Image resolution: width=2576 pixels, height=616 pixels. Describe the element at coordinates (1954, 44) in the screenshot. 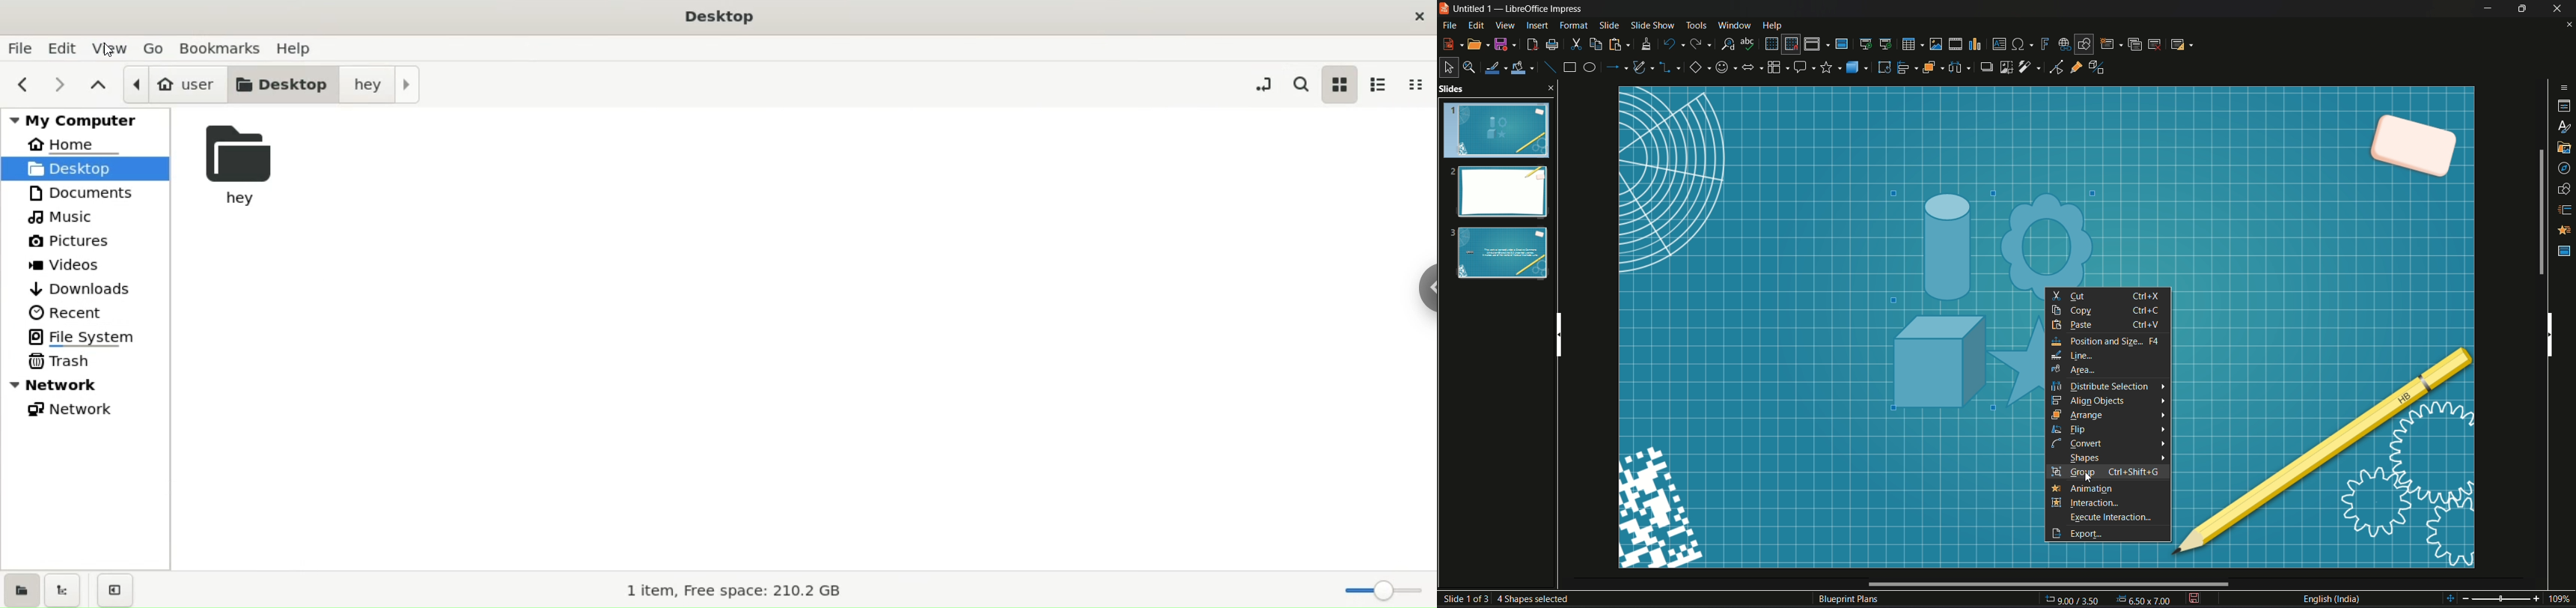

I see `insert audio video` at that location.